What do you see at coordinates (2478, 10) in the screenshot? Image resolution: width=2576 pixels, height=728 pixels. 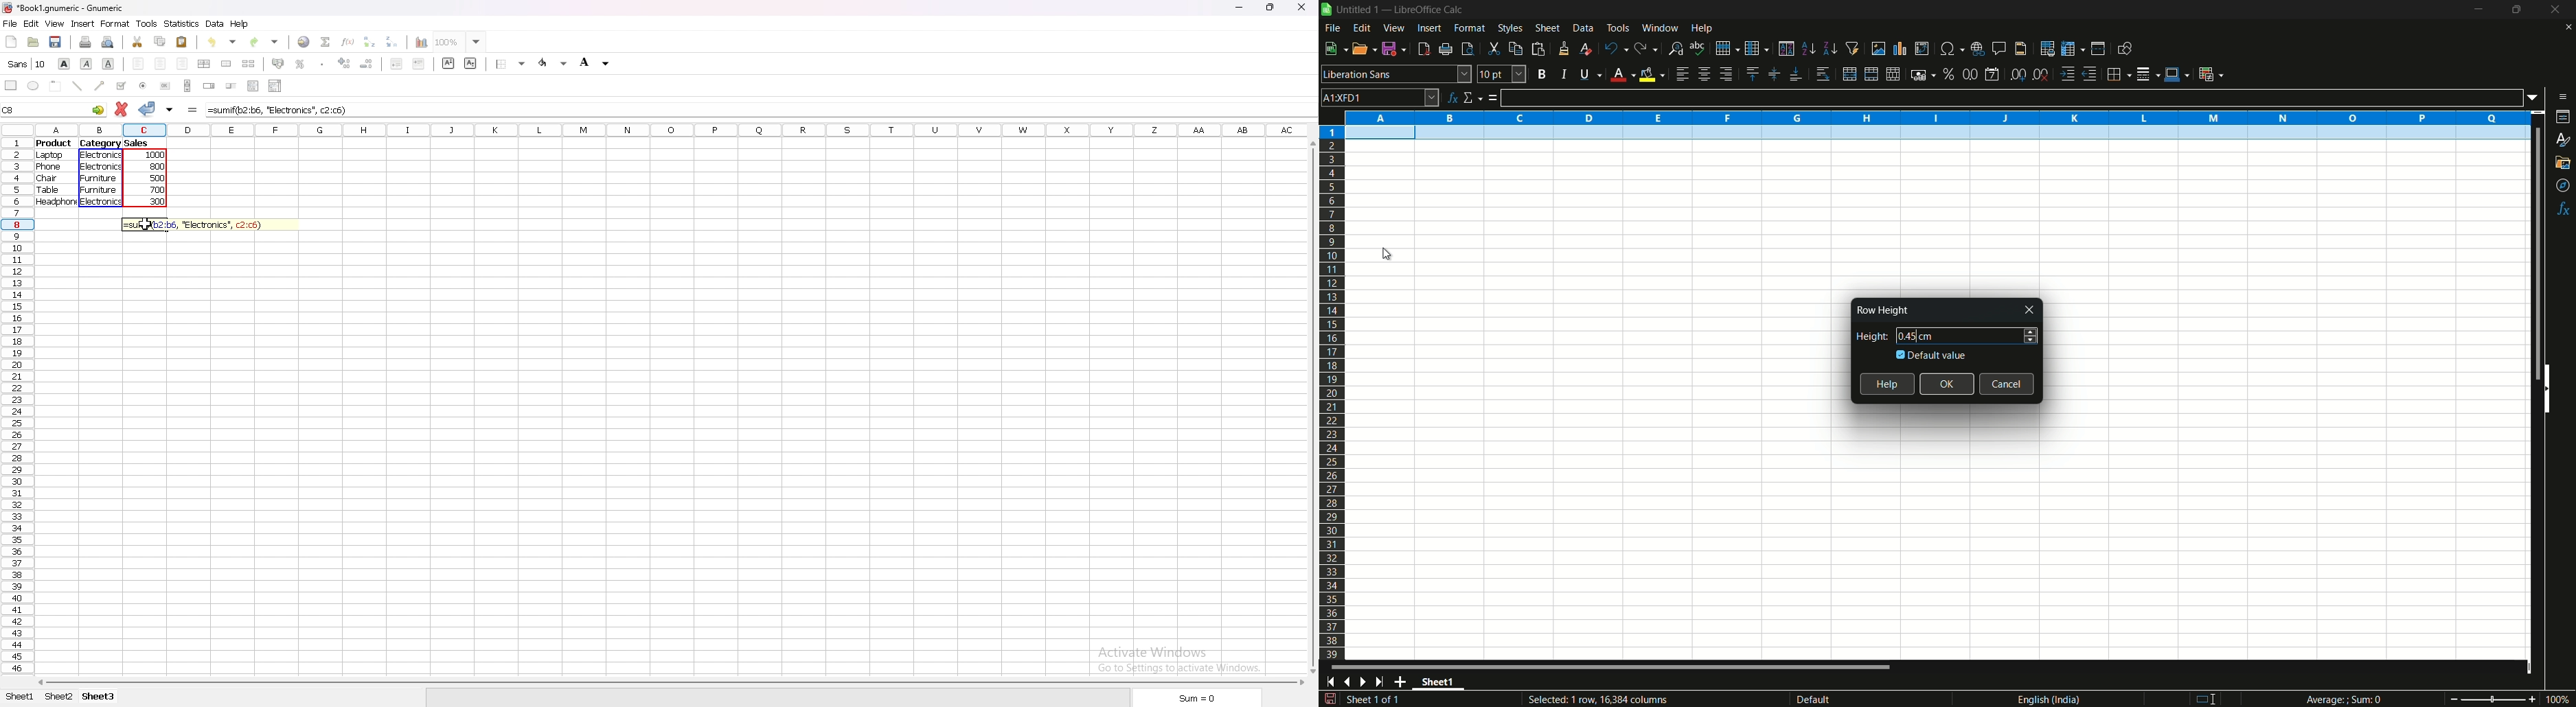 I see `minimize` at bounding box center [2478, 10].